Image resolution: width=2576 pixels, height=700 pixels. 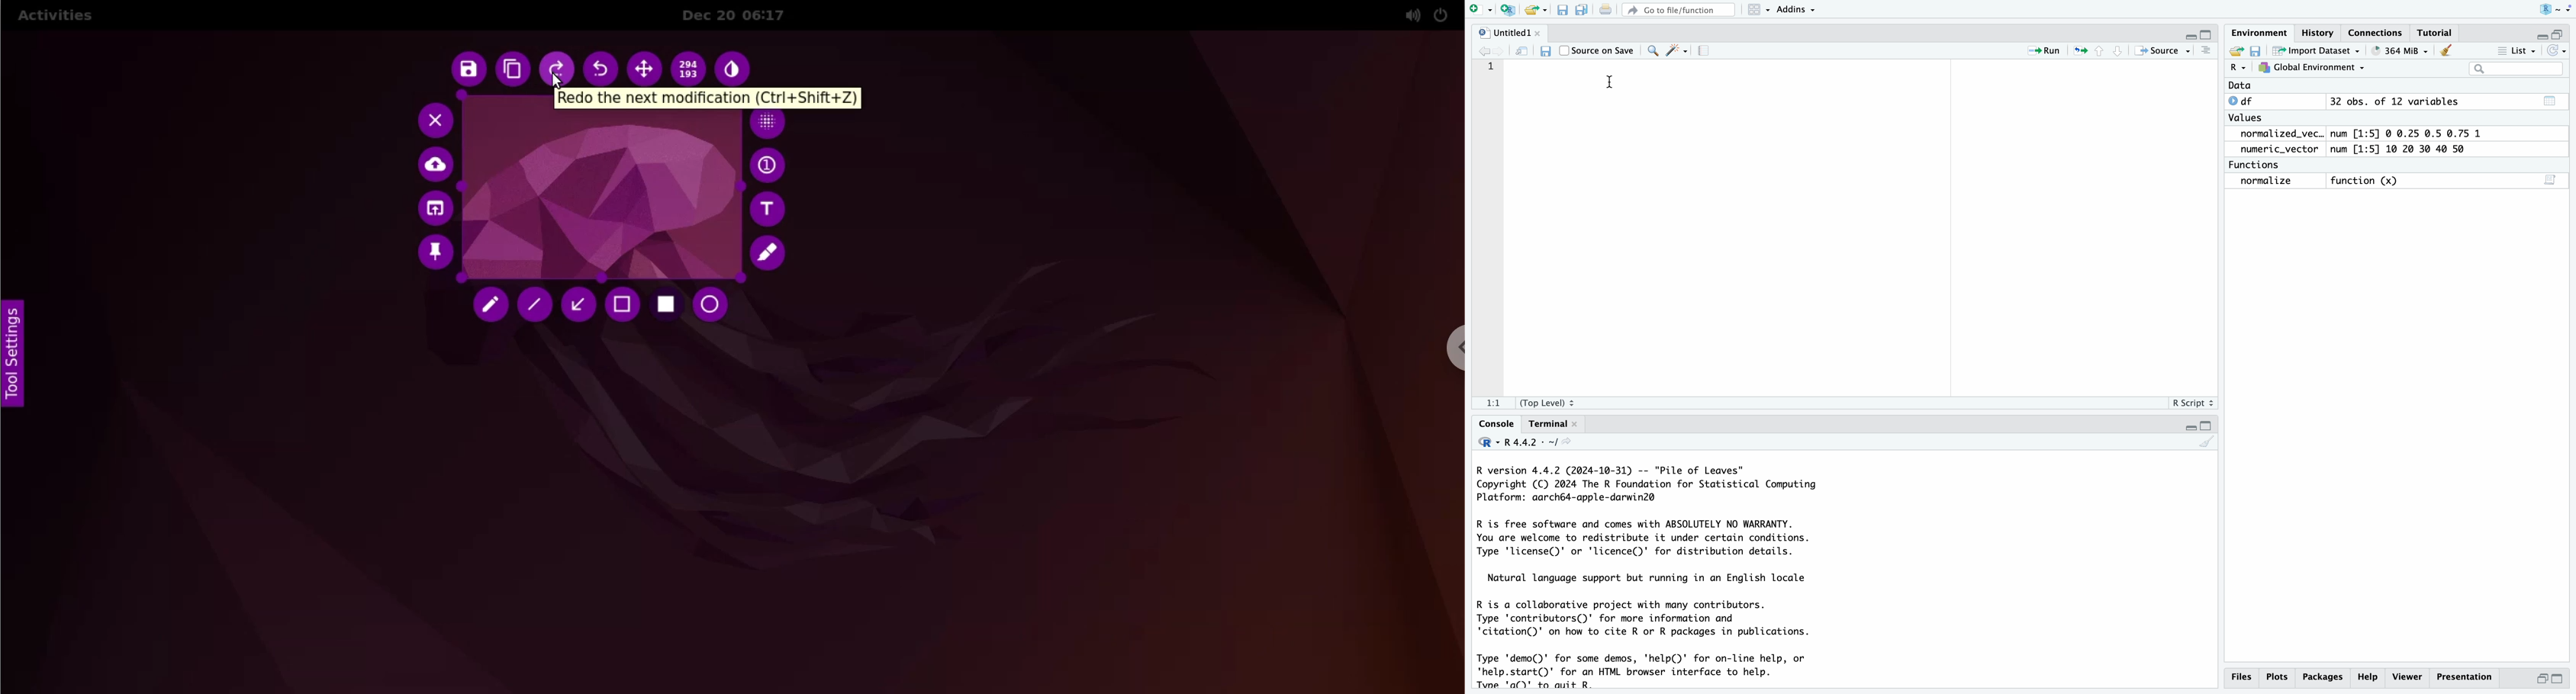 What do you see at coordinates (2238, 68) in the screenshot?
I see `R` at bounding box center [2238, 68].